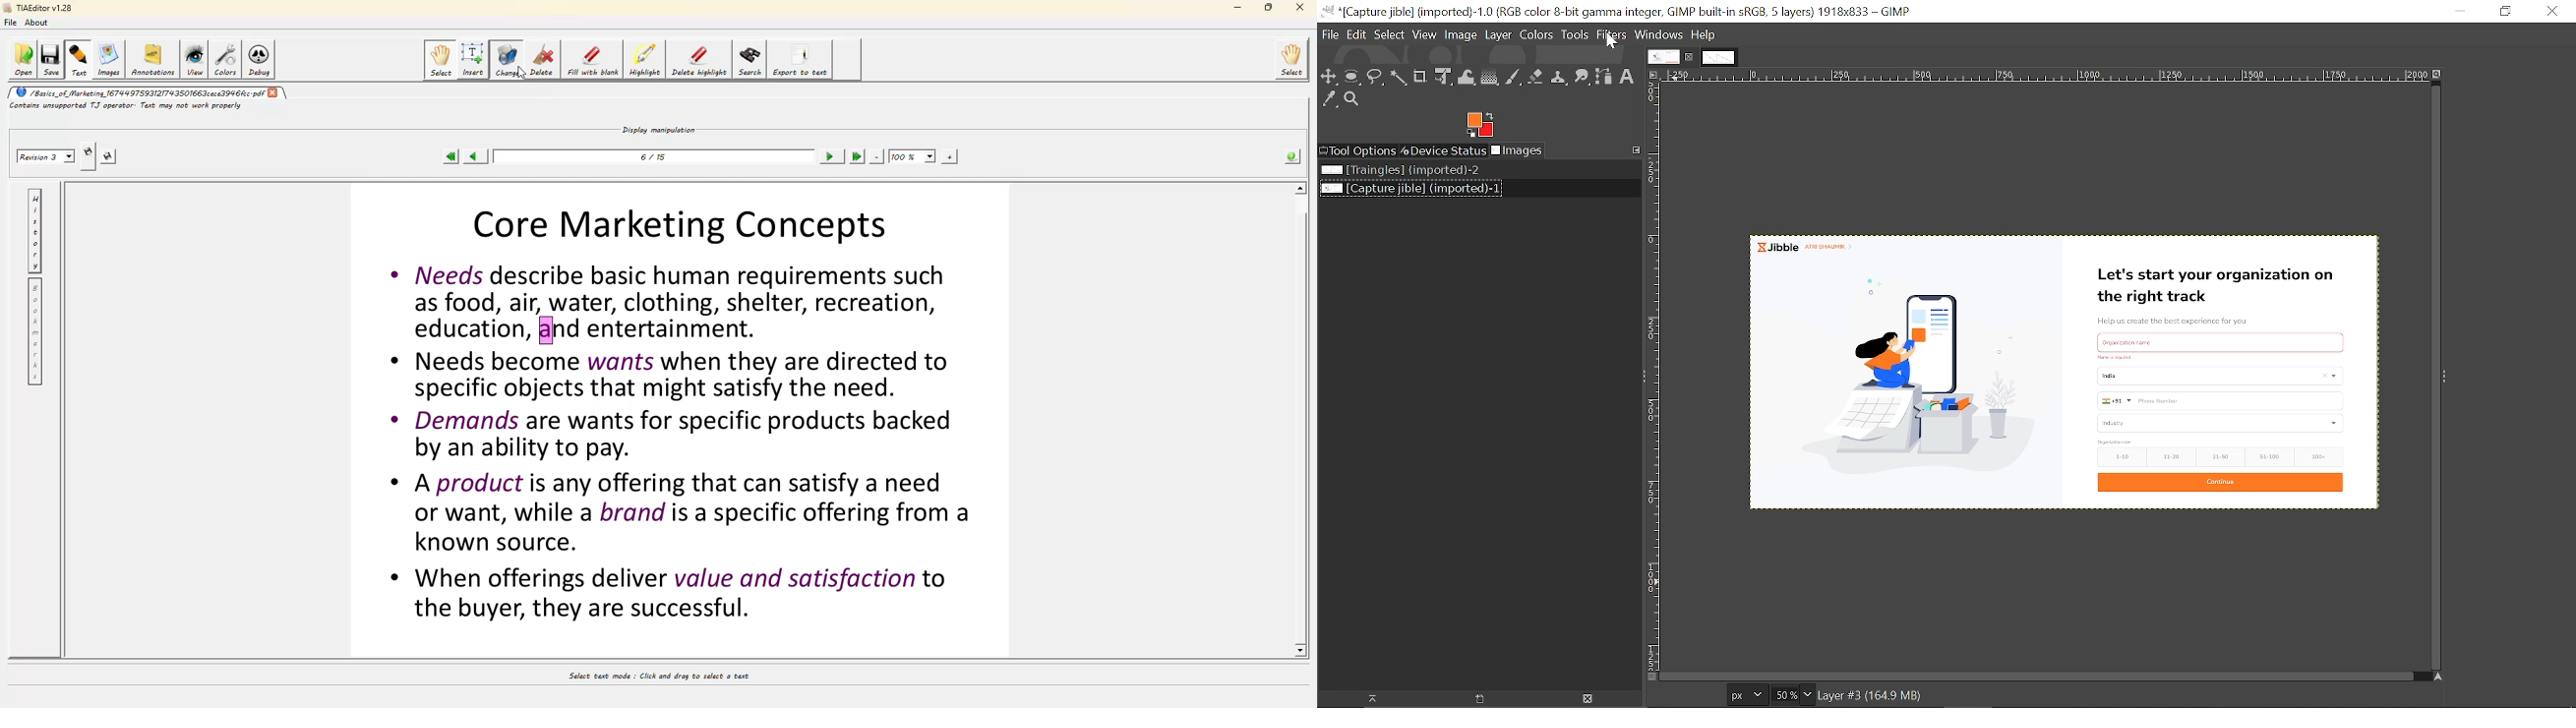 The image size is (2576, 728). I want to click on View, so click(1425, 35).